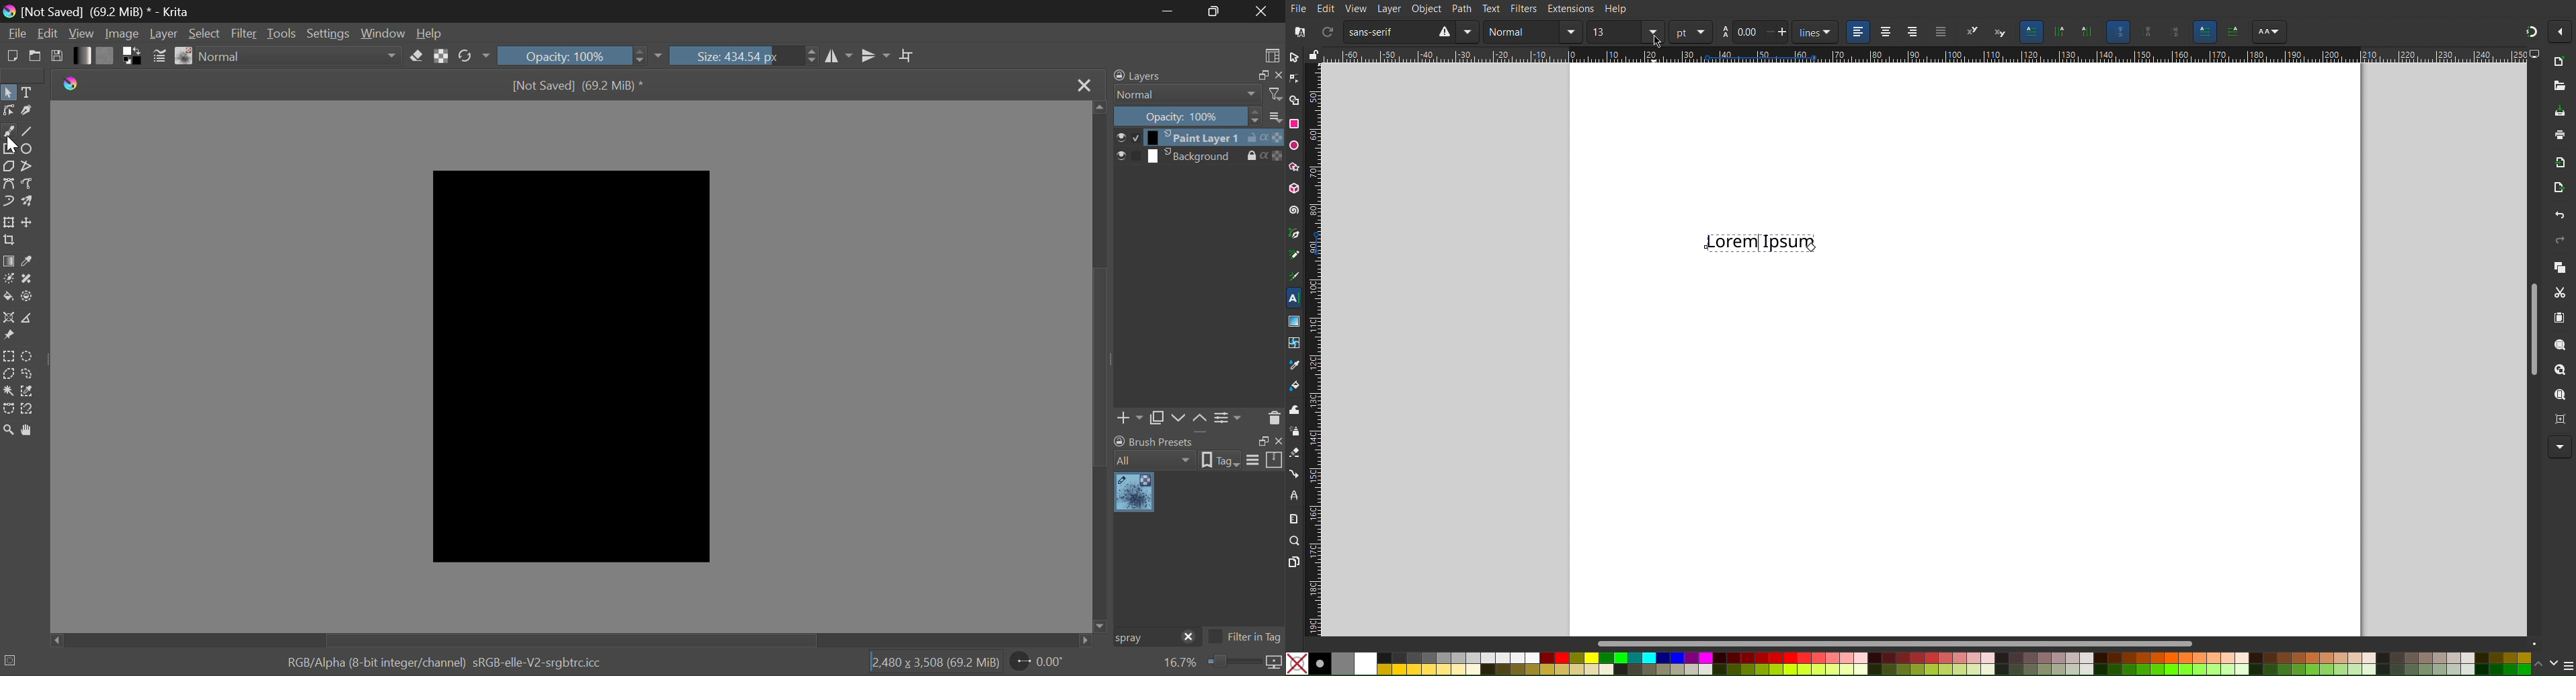 The width and height of the screenshot is (2576, 700). I want to click on Paste, so click(2559, 316).